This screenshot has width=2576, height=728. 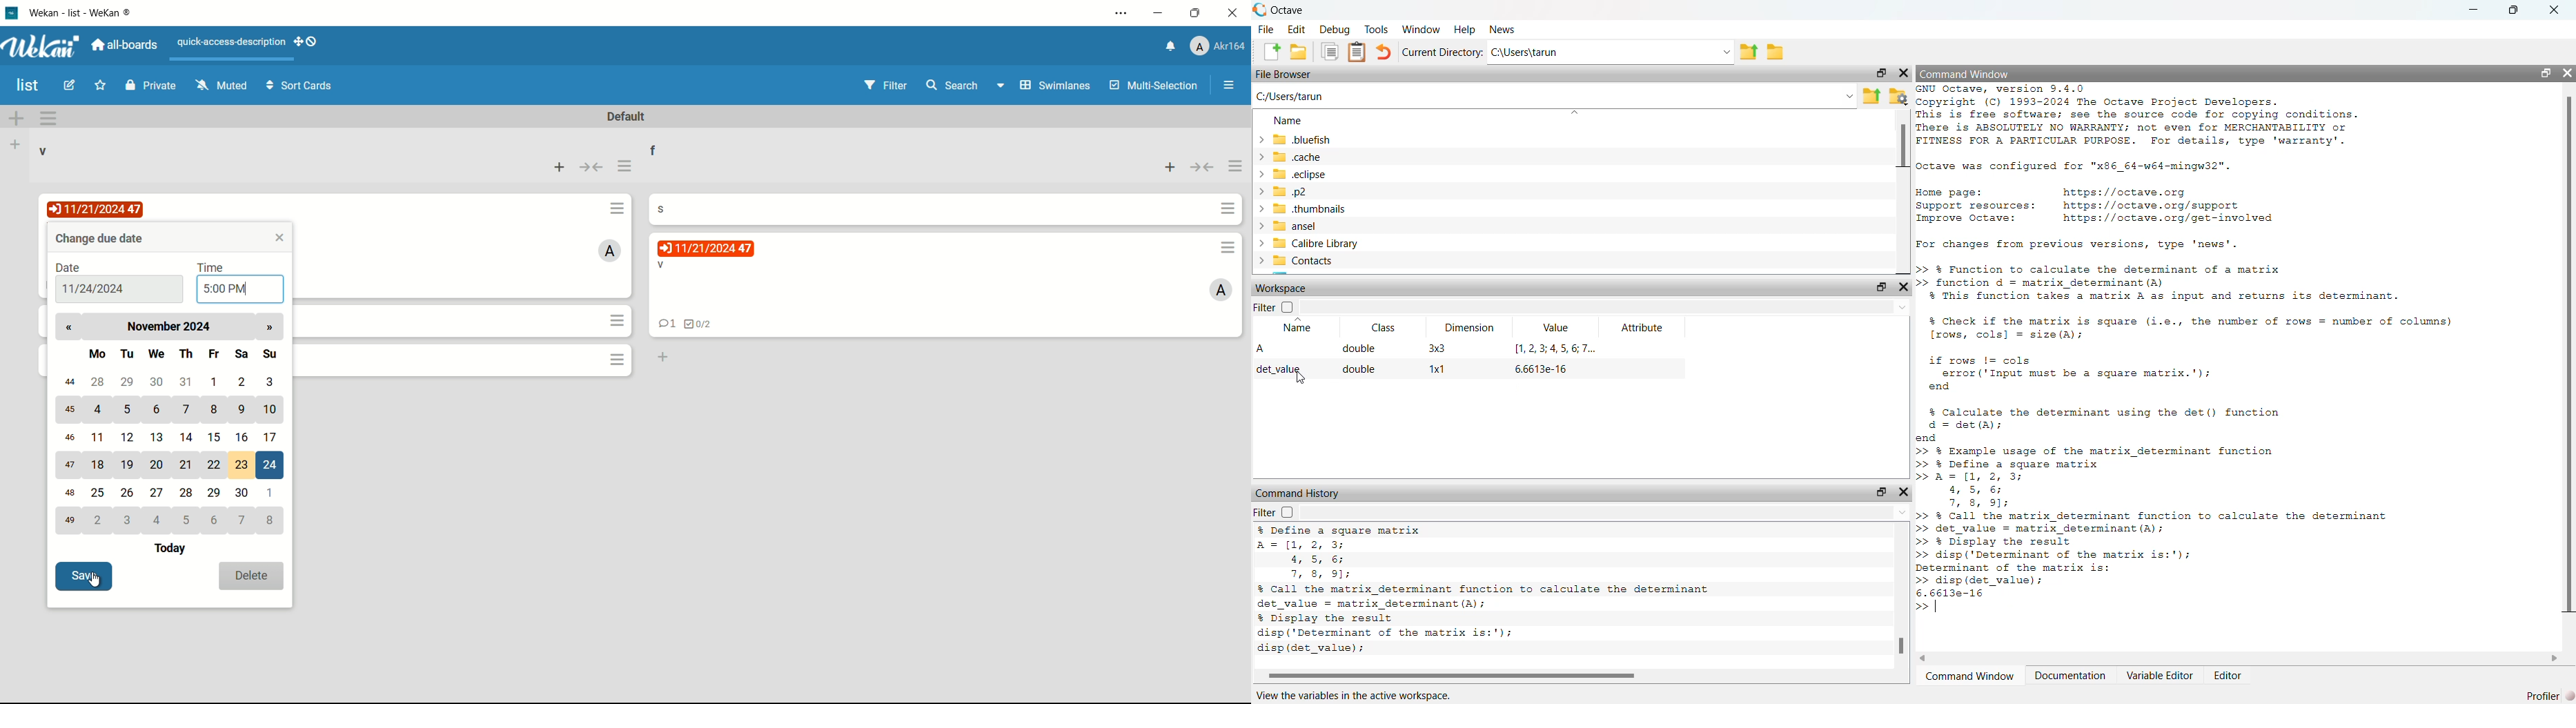 What do you see at coordinates (252, 576) in the screenshot?
I see `delete` at bounding box center [252, 576].